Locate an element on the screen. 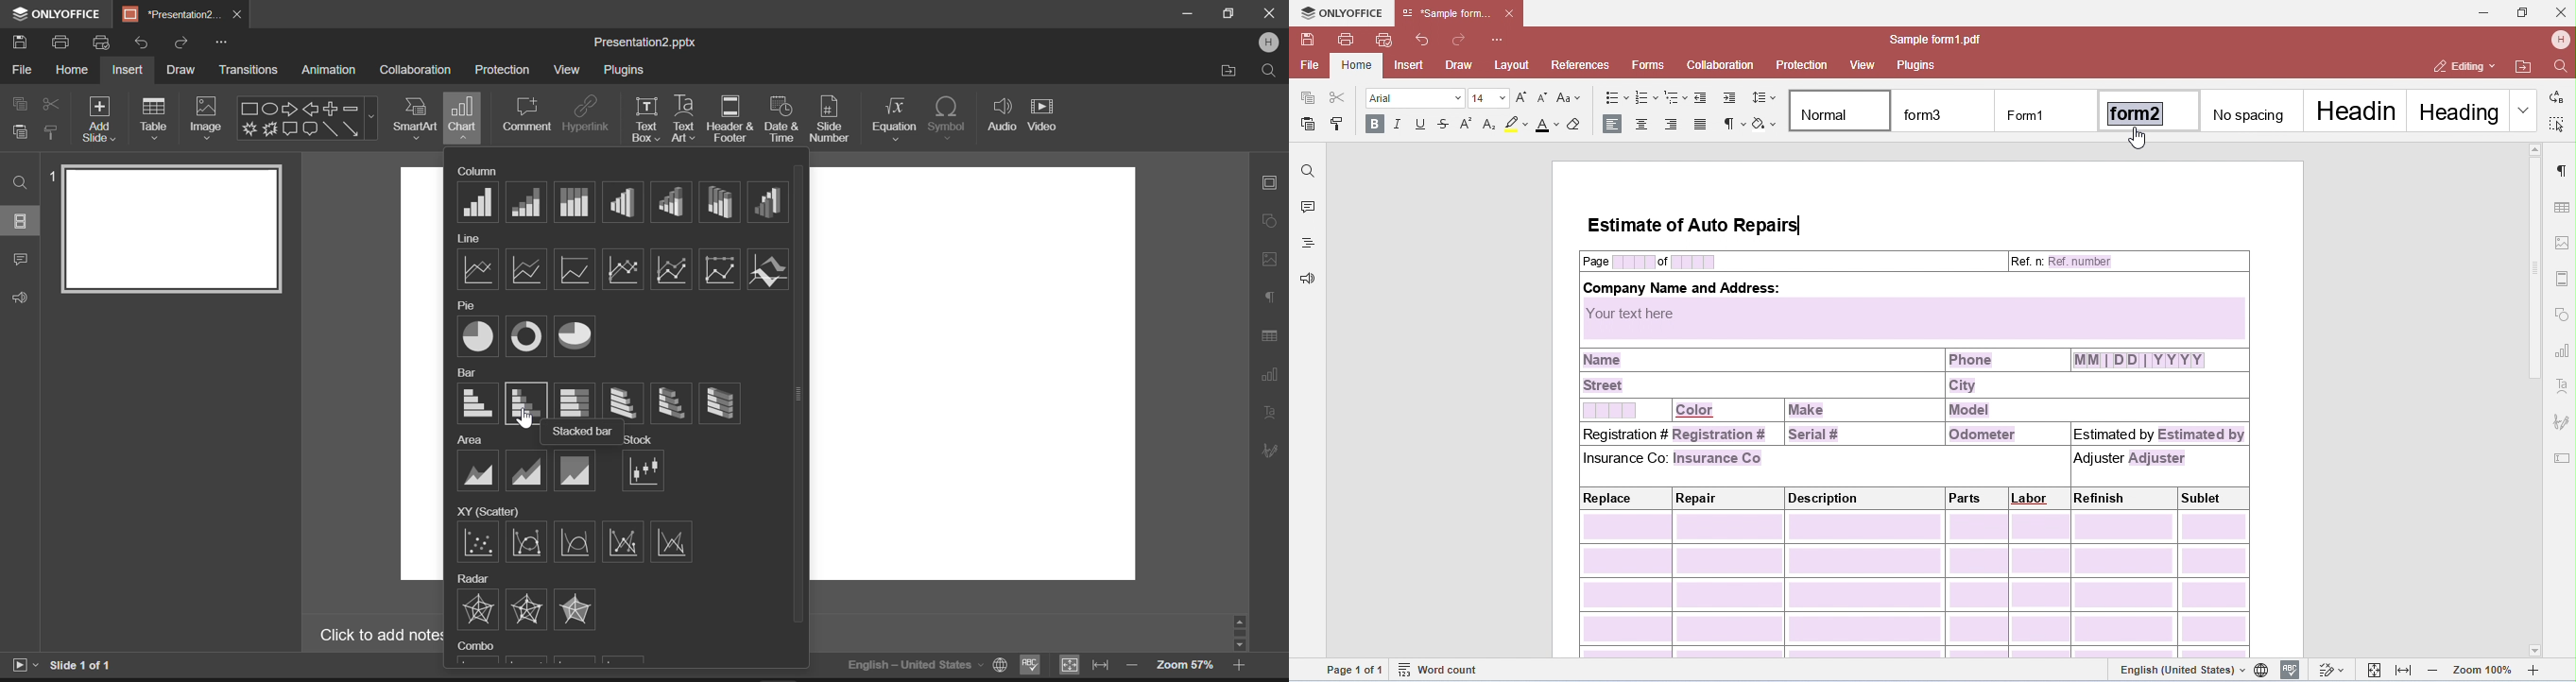  Stacked Column is located at coordinates (525, 202).